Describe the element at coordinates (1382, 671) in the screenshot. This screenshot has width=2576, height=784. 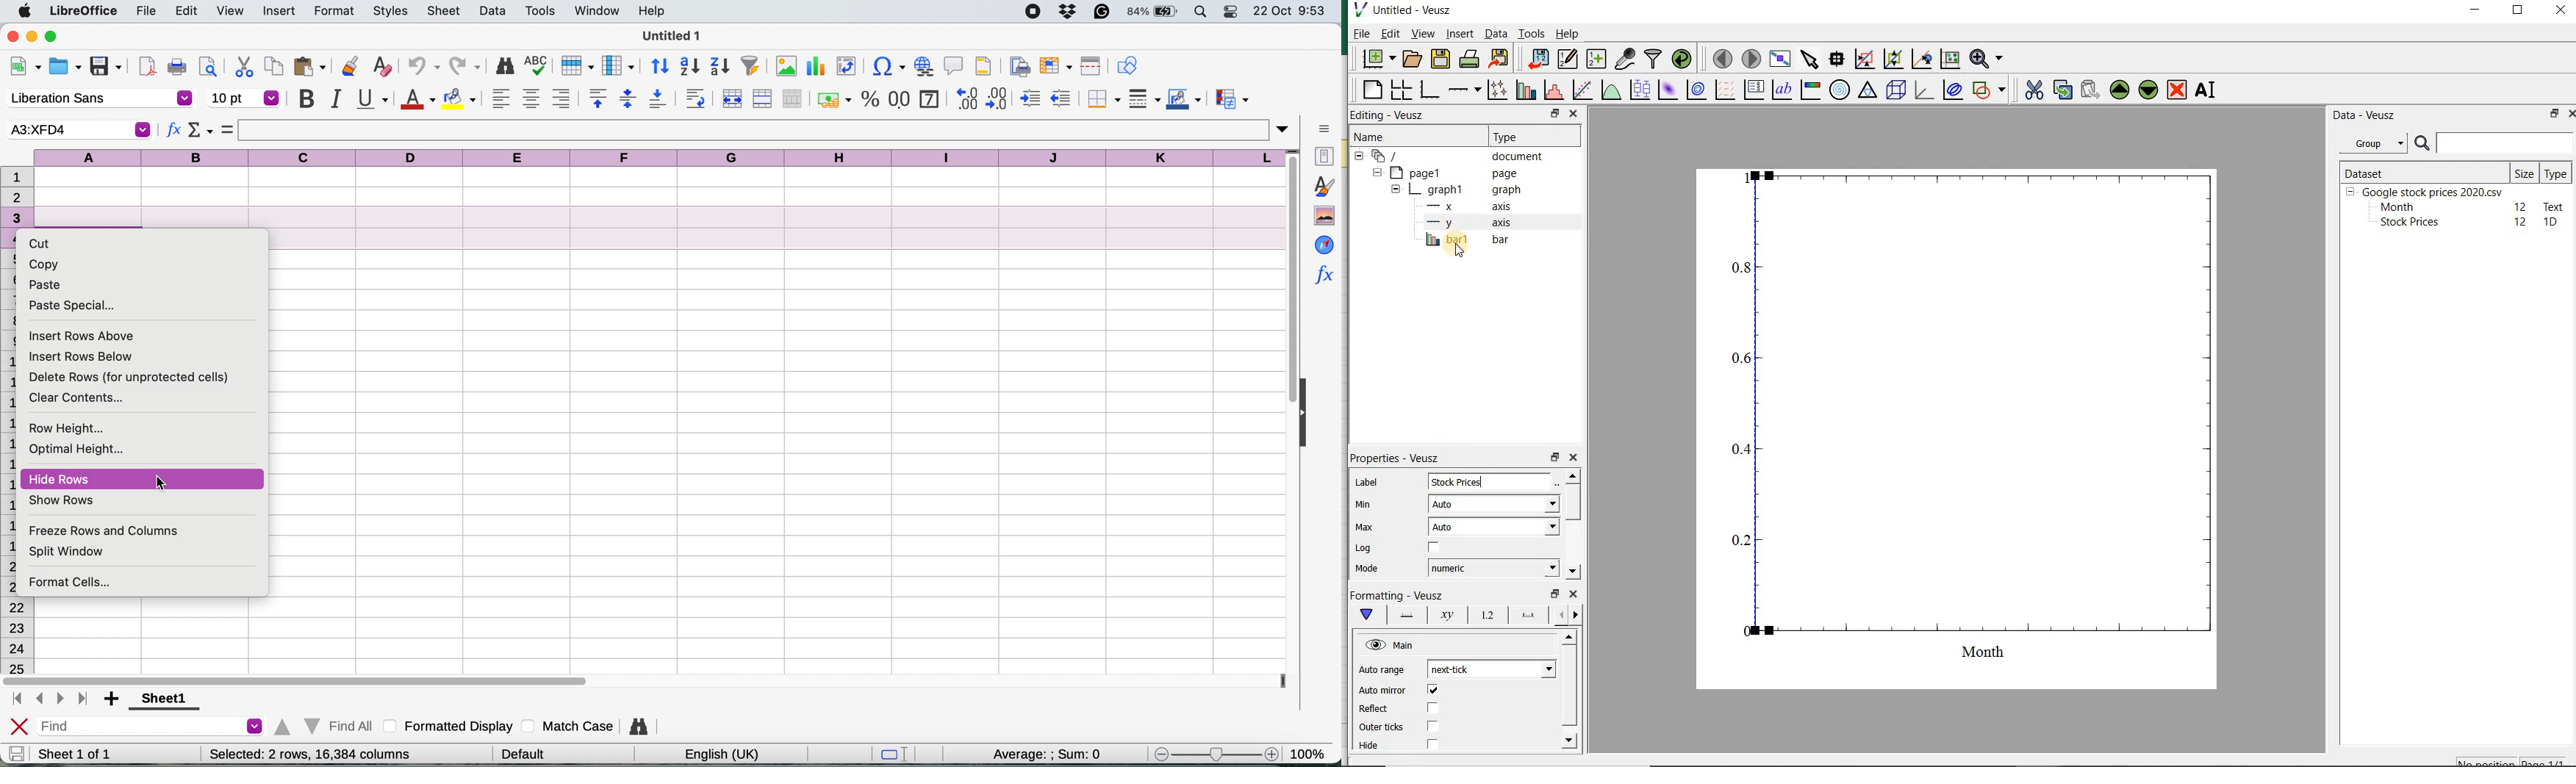
I see `Auto range` at that location.